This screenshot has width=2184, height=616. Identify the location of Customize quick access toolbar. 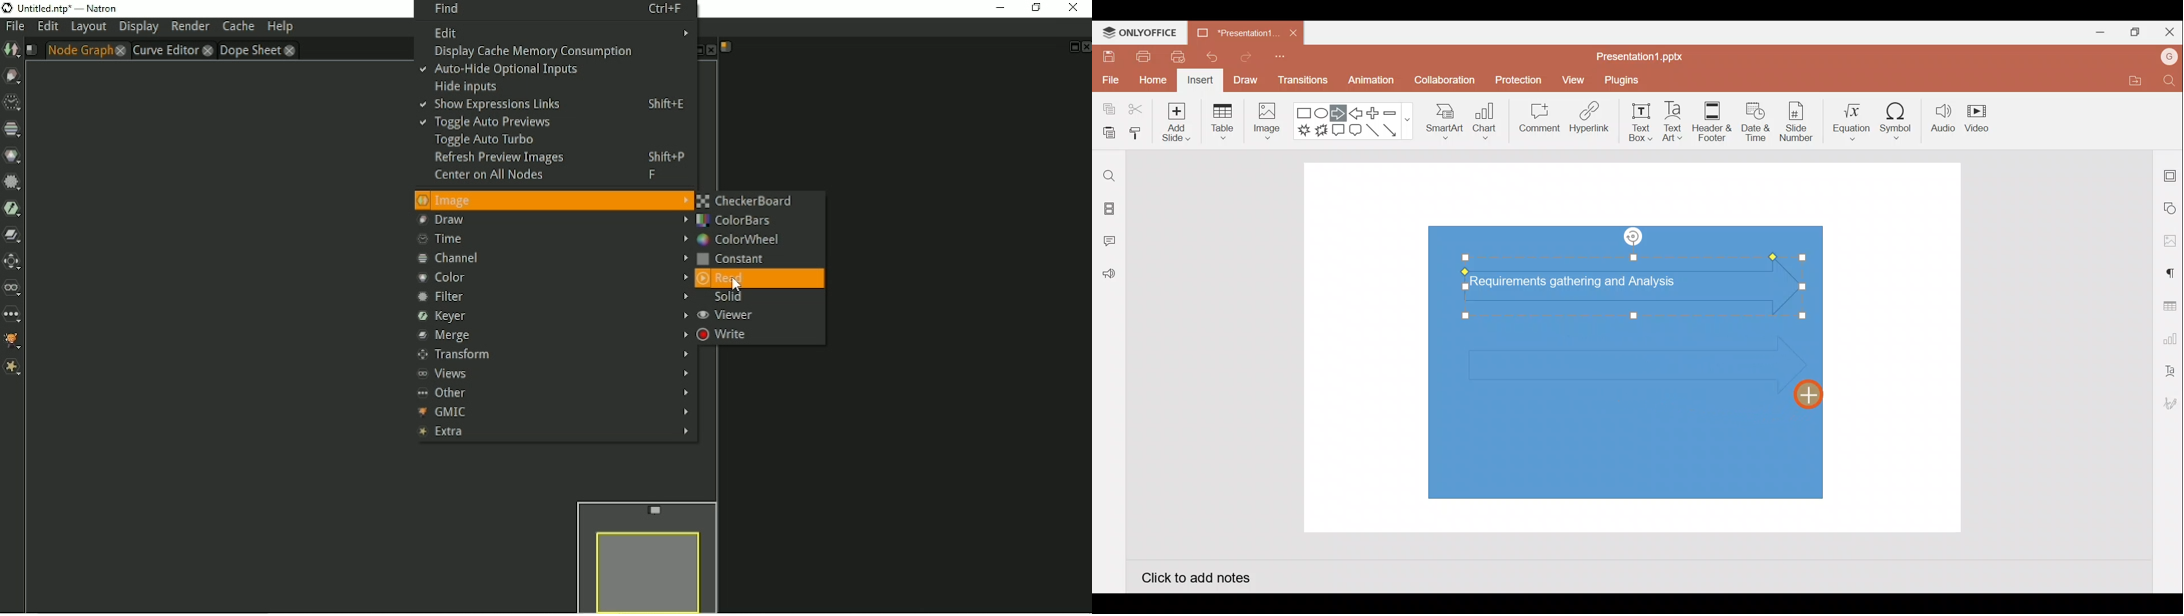
(1284, 60).